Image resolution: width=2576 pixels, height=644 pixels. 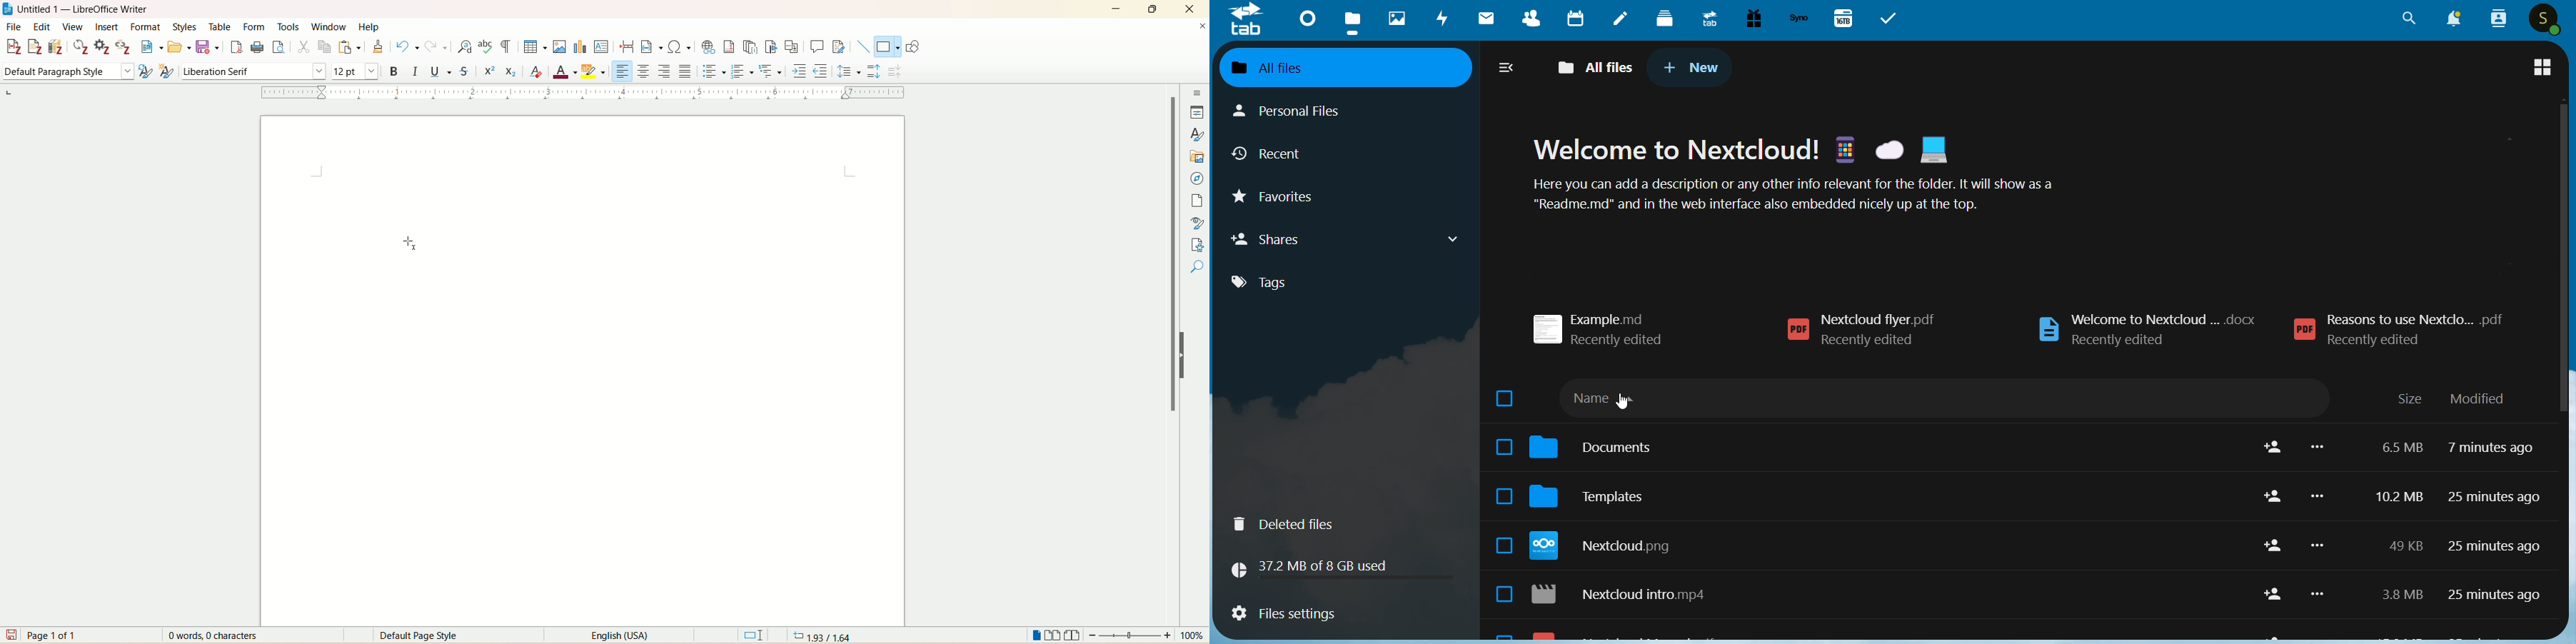 I want to click on toggle unordered list, so click(x=713, y=71).